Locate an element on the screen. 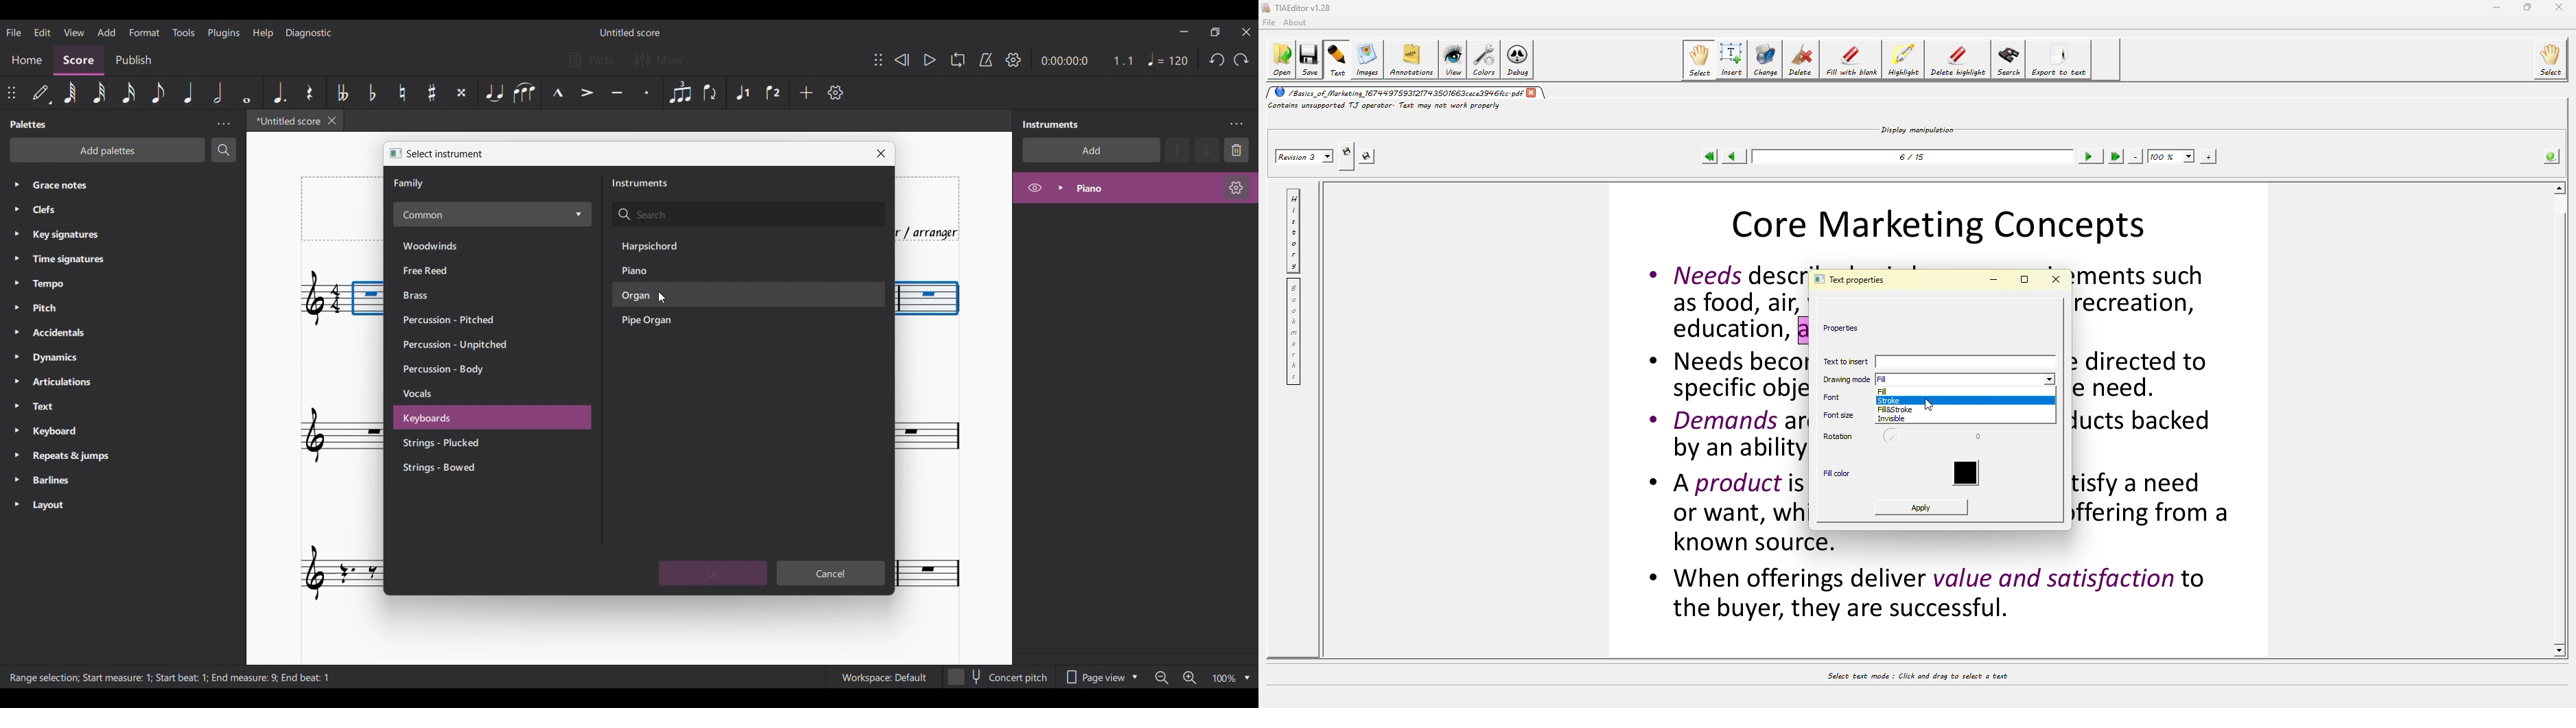  Zoom factor is located at coordinates (1225, 678).